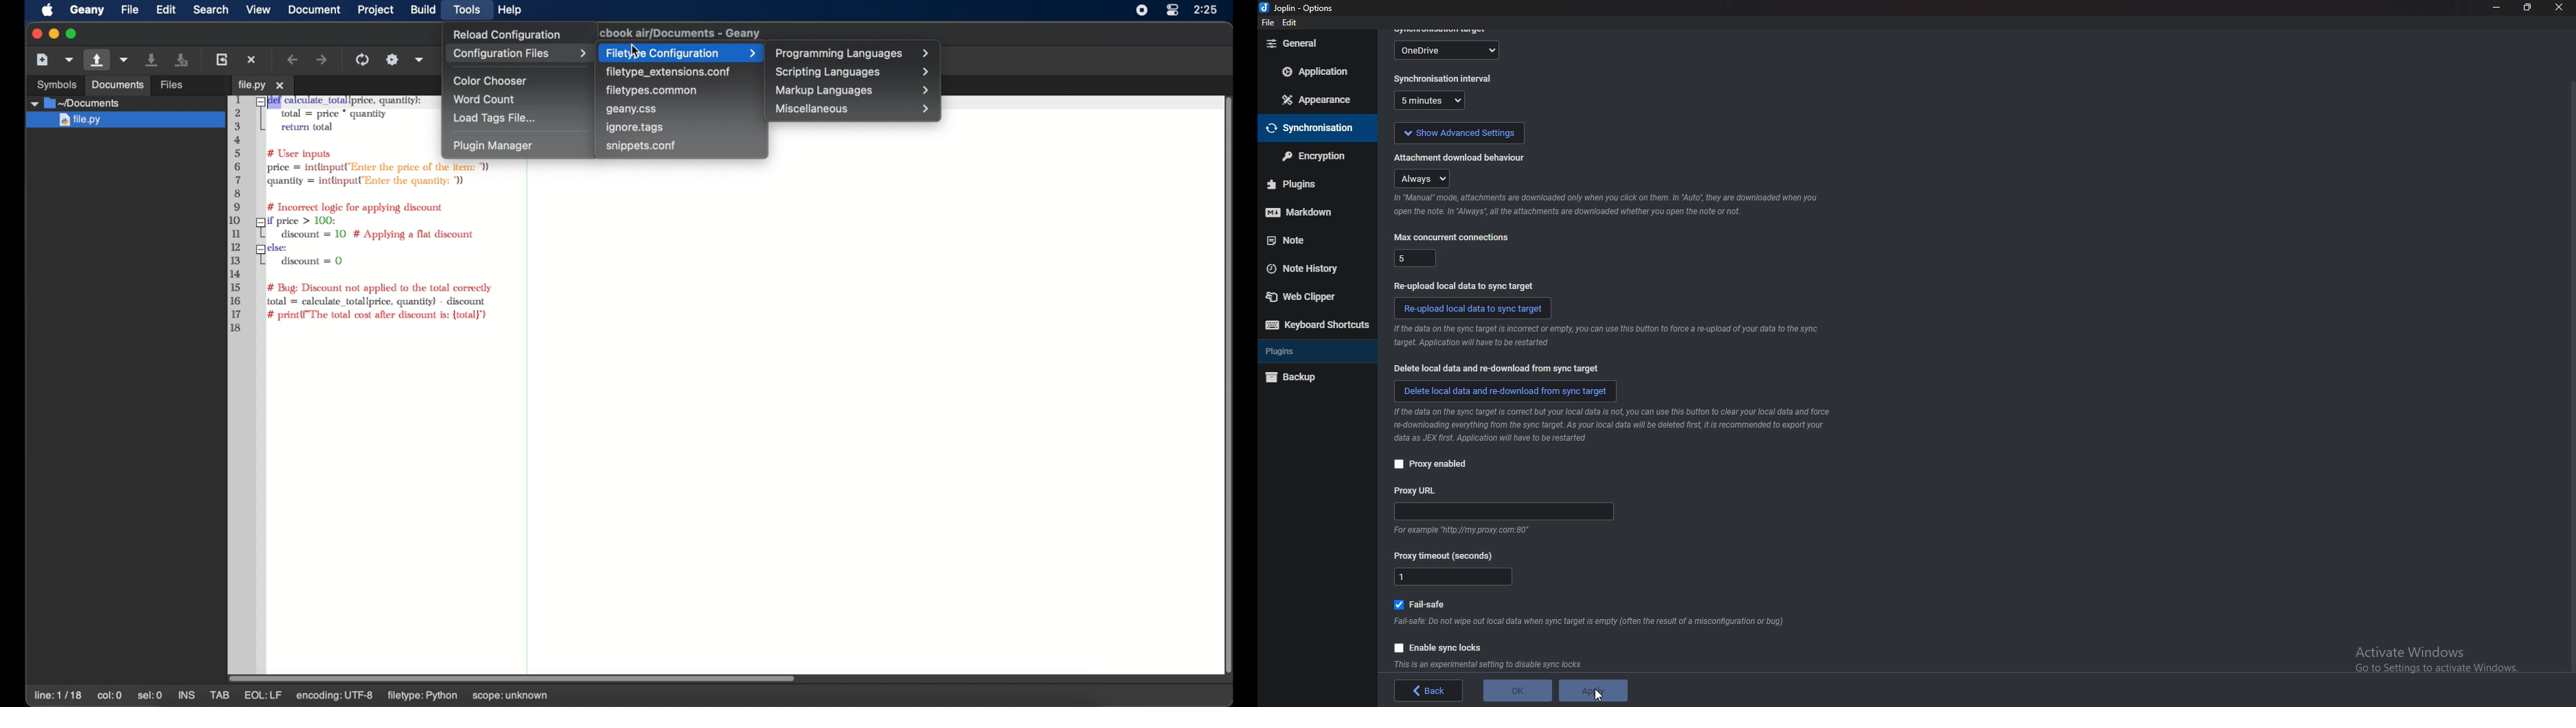  Describe the element at coordinates (1319, 98) in the screenshot. I see `appearance` at that location.